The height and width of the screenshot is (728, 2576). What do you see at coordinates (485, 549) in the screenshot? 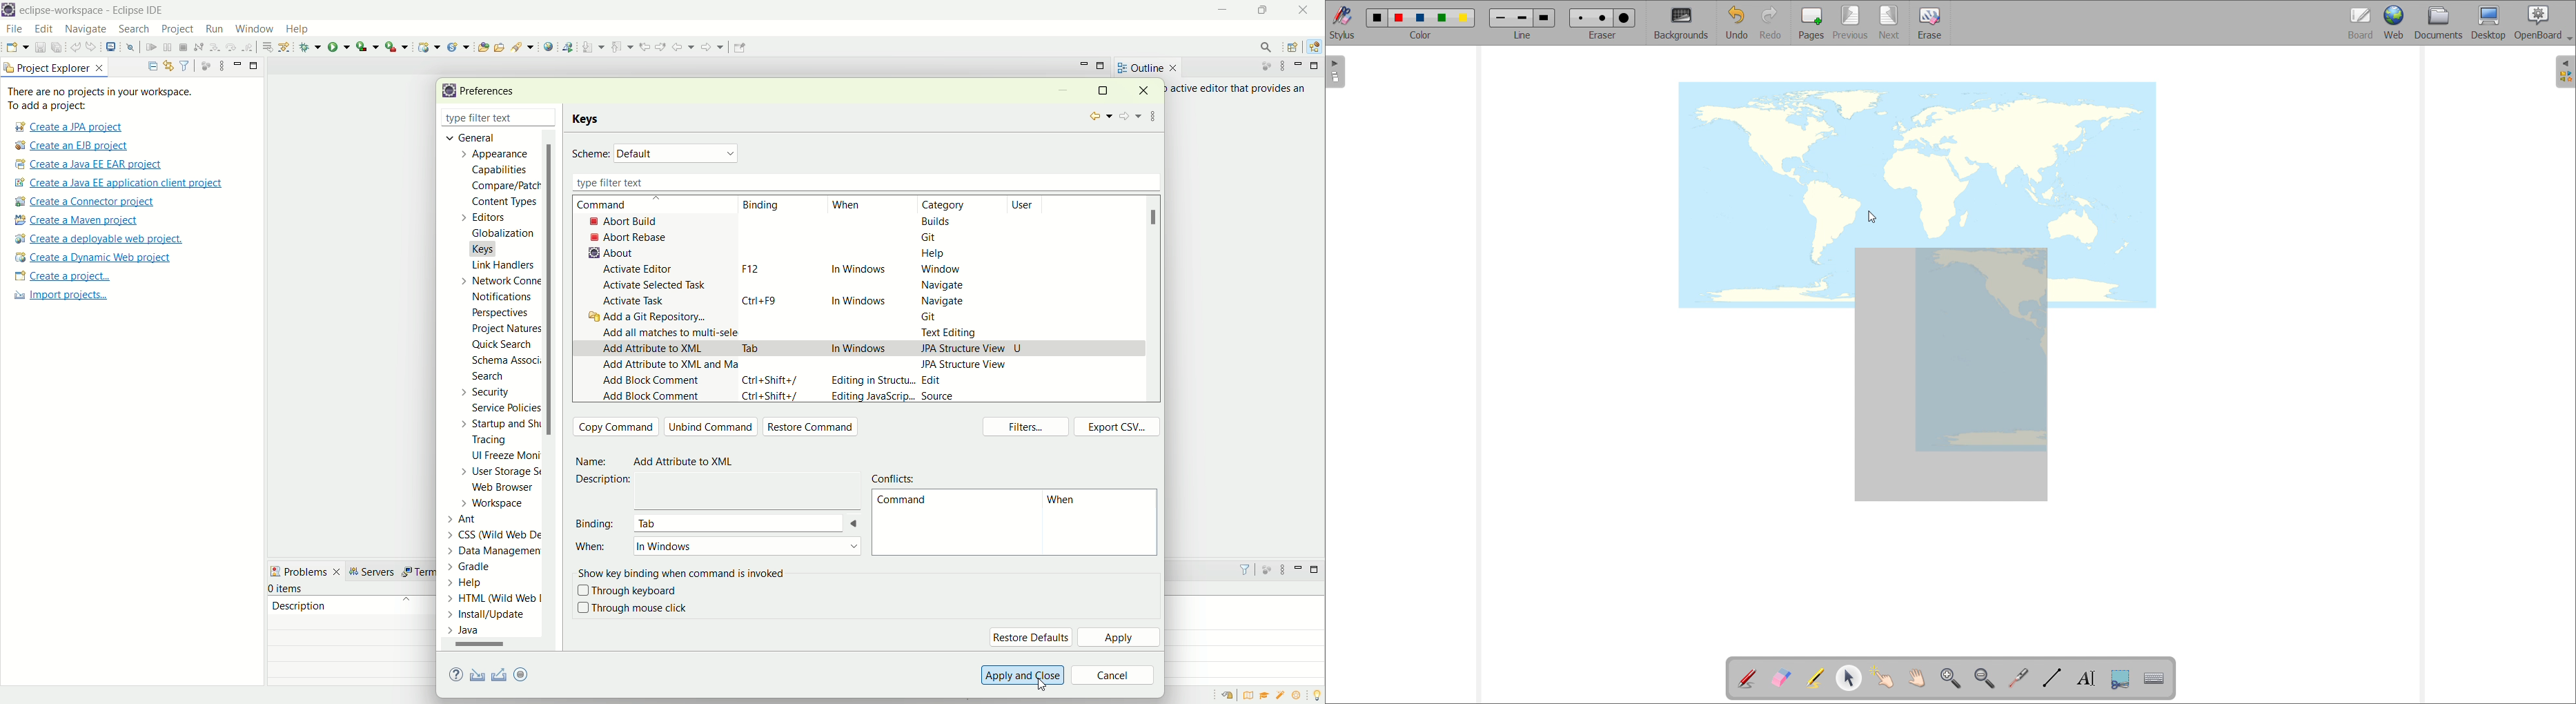
I see ` Data Management` at bounding box center [485, 549].